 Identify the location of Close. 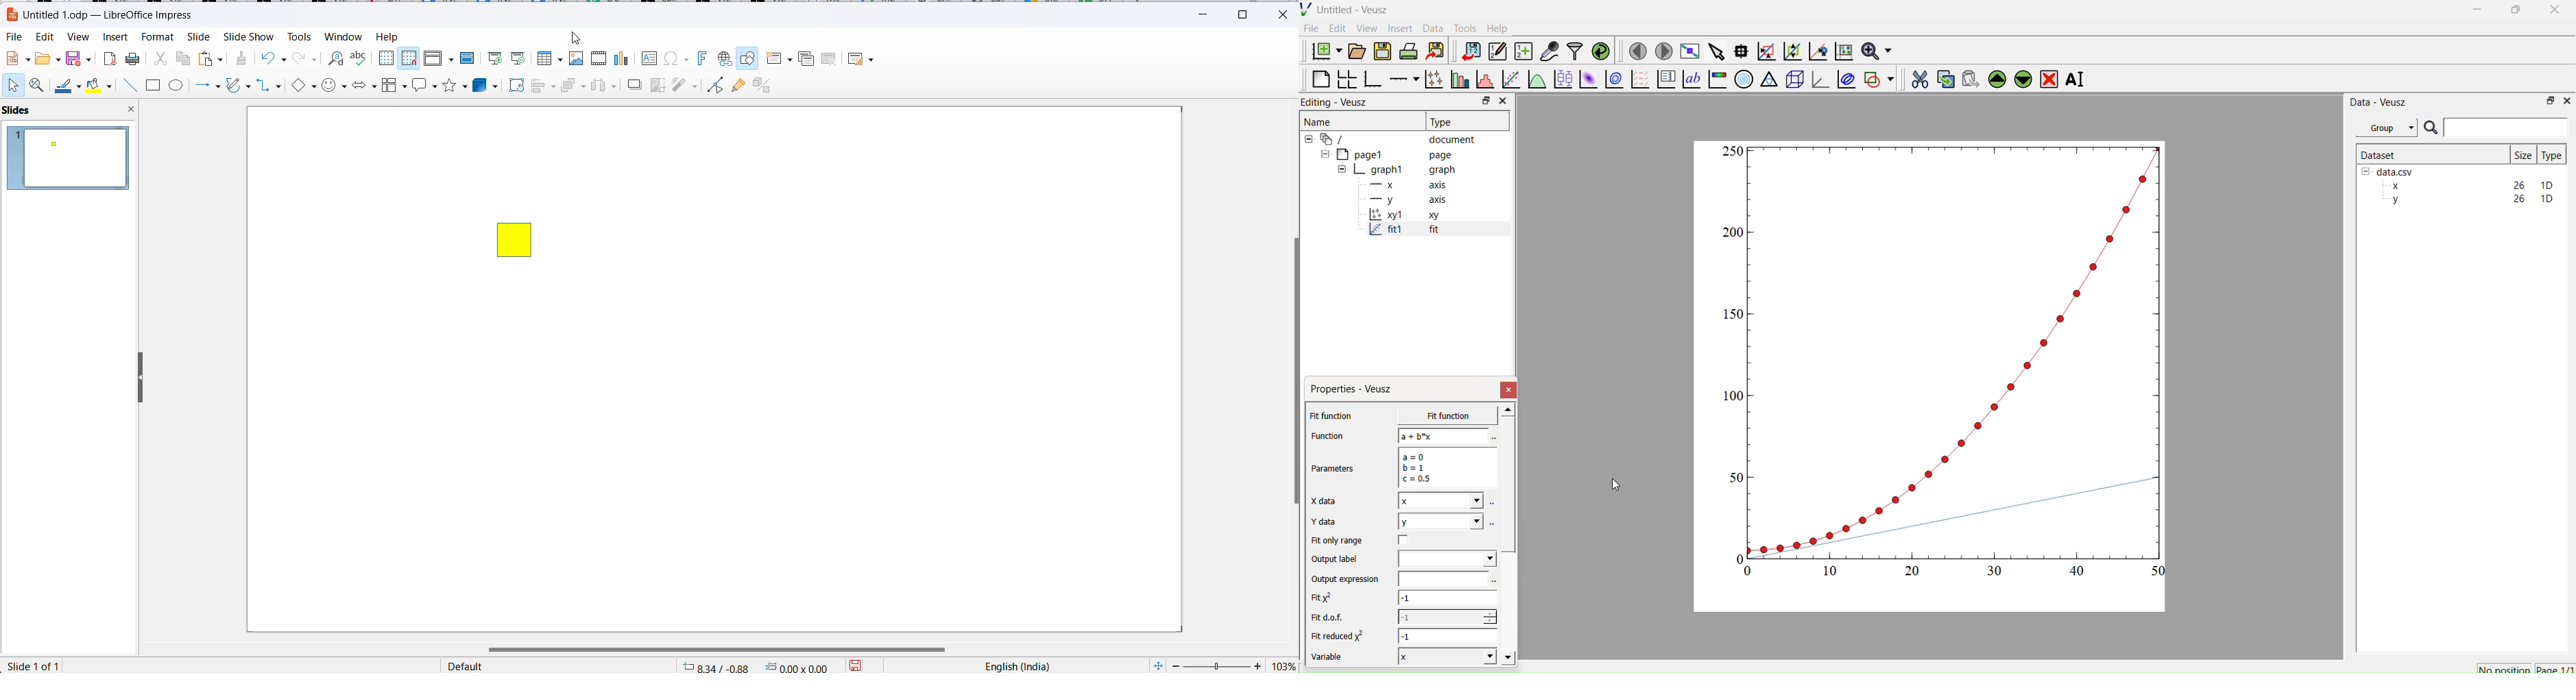
(2556, 13).